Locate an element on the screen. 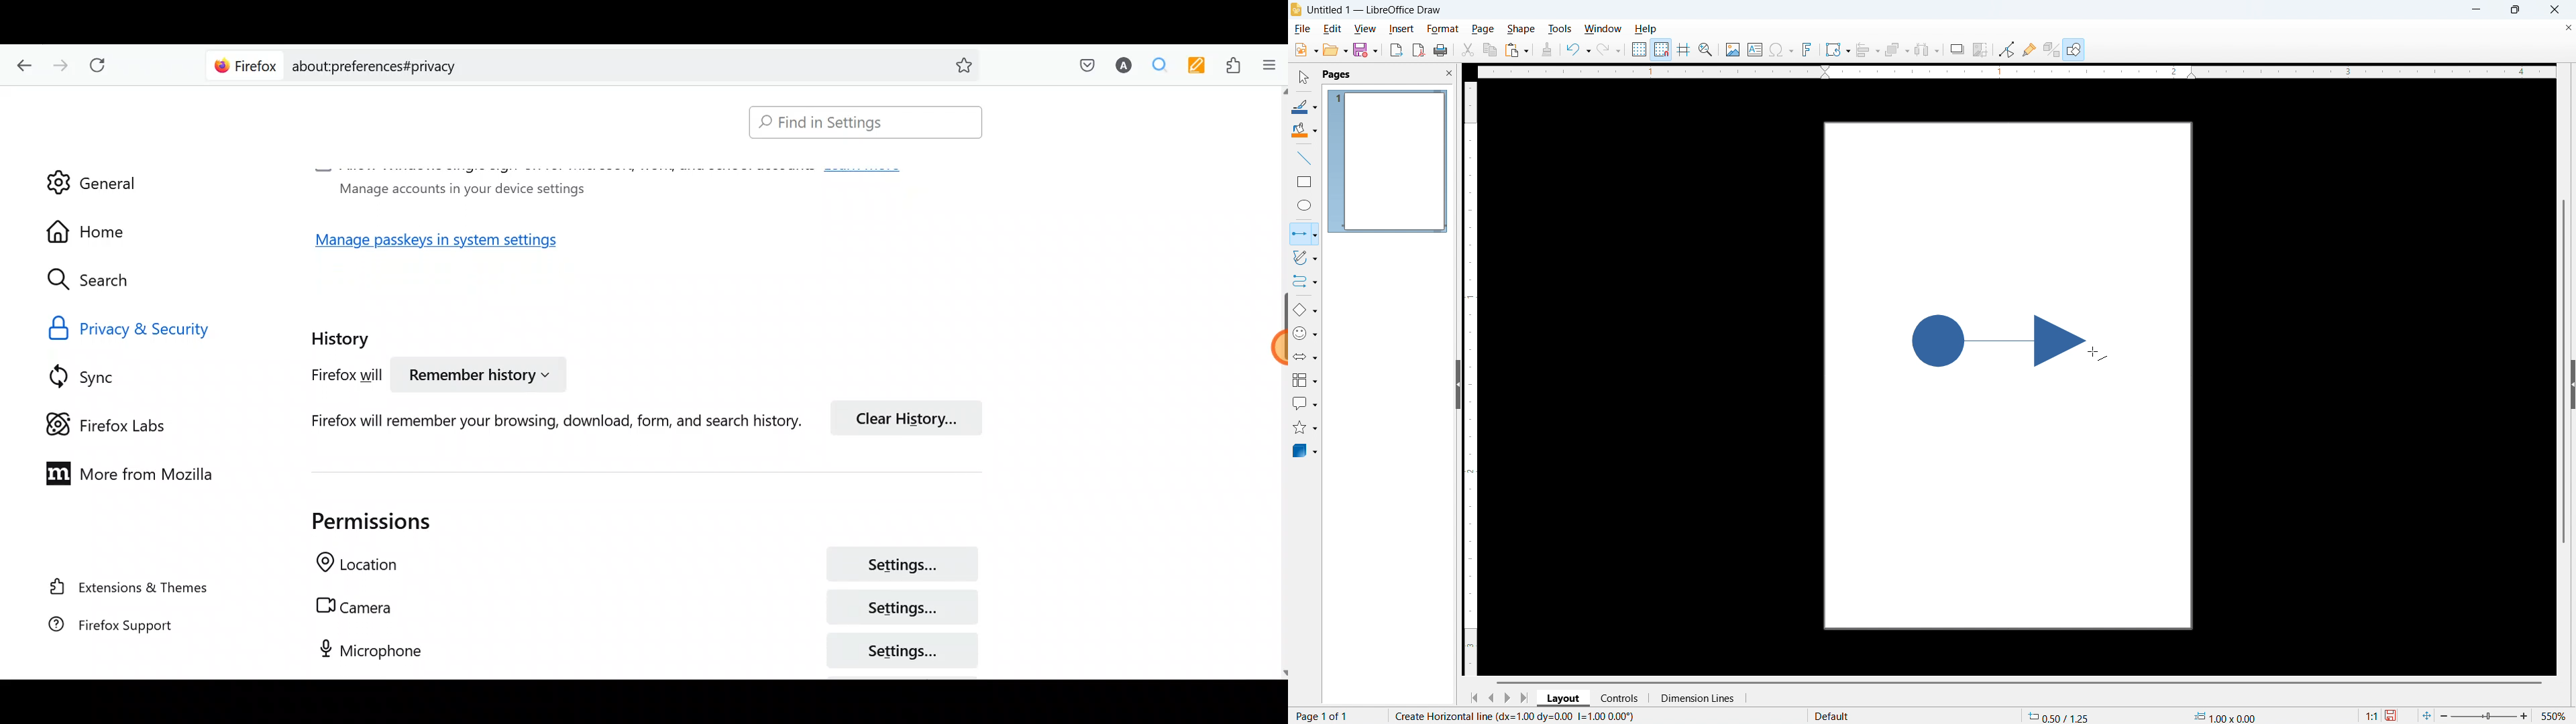 The width and height of the screenshot is (2576, 728). Rectangle  is located at coordinates (1305, 182).